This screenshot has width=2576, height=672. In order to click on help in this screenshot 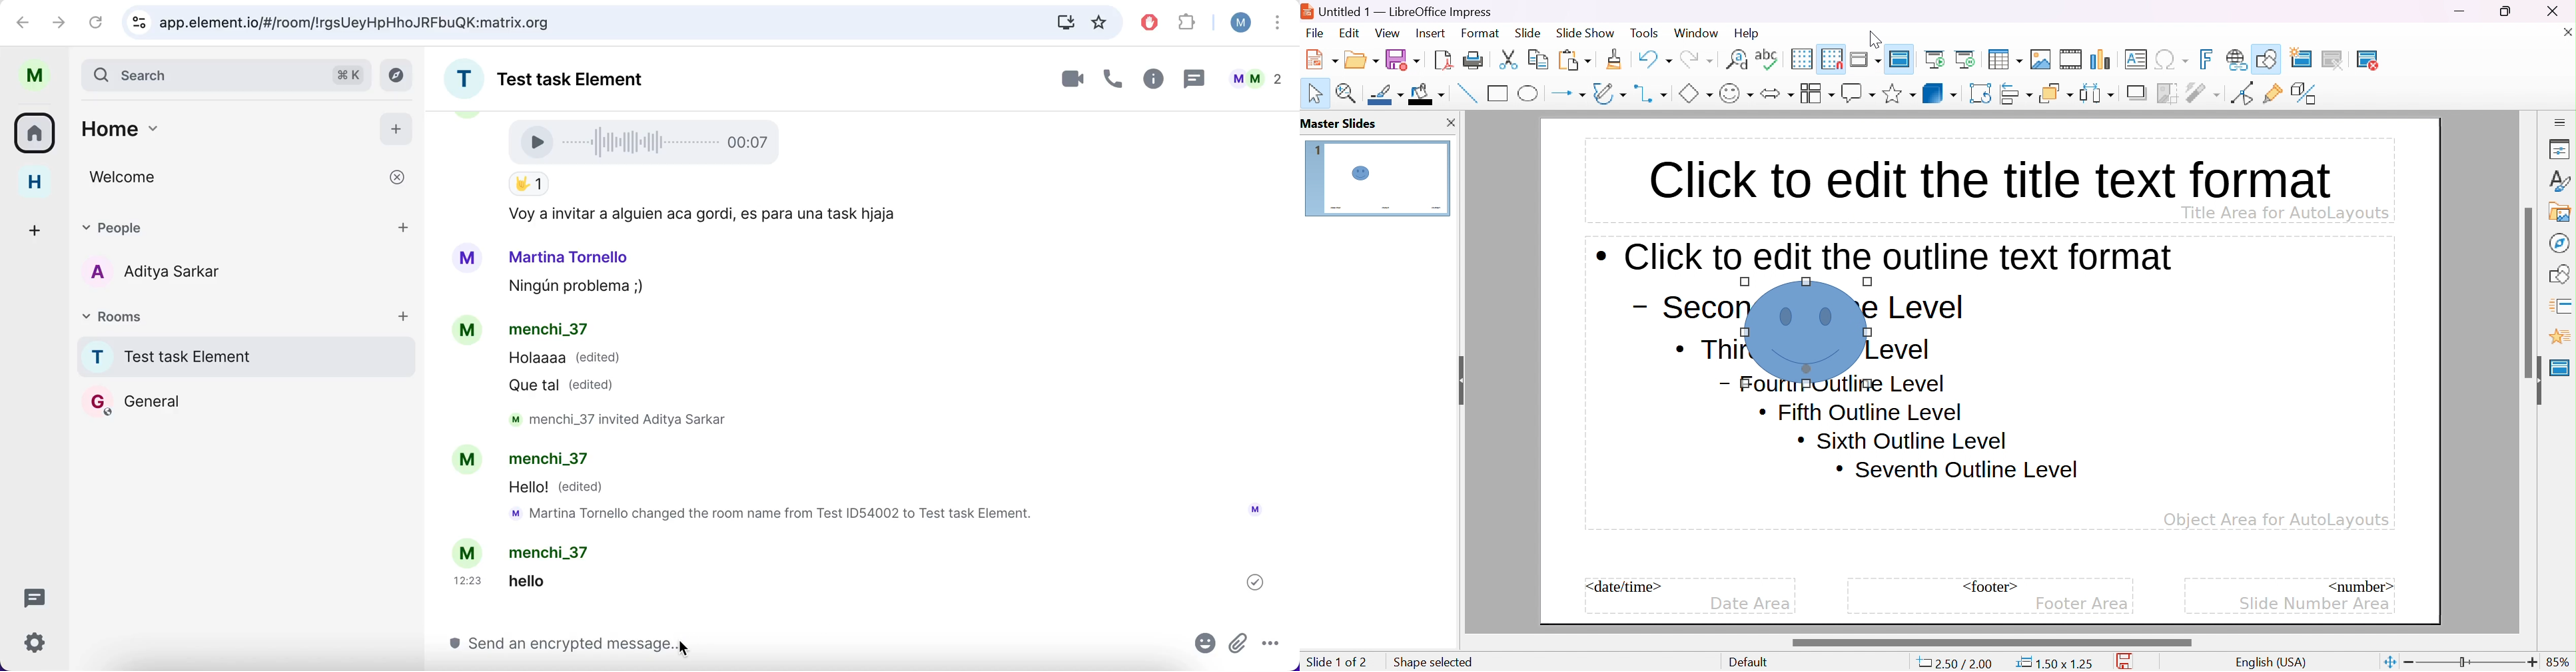, I will do `click(1748, 33)`.